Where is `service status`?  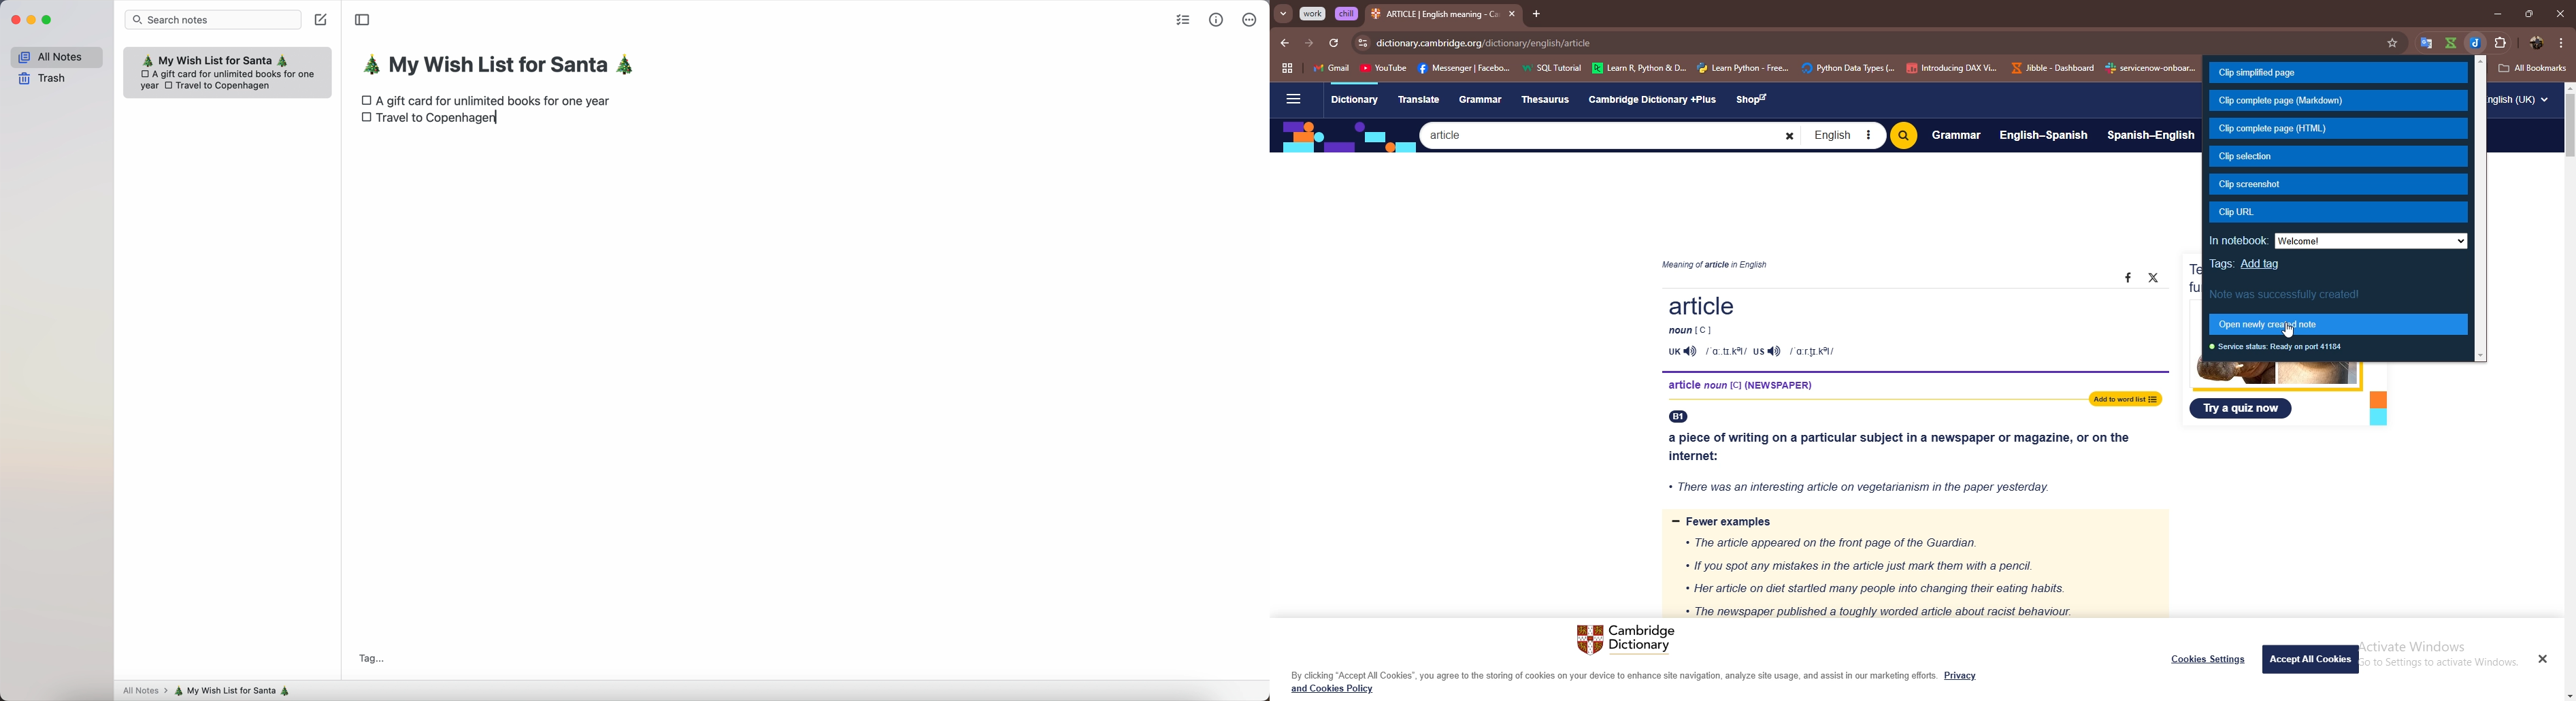
service status is located at coordinates (2279, 348).